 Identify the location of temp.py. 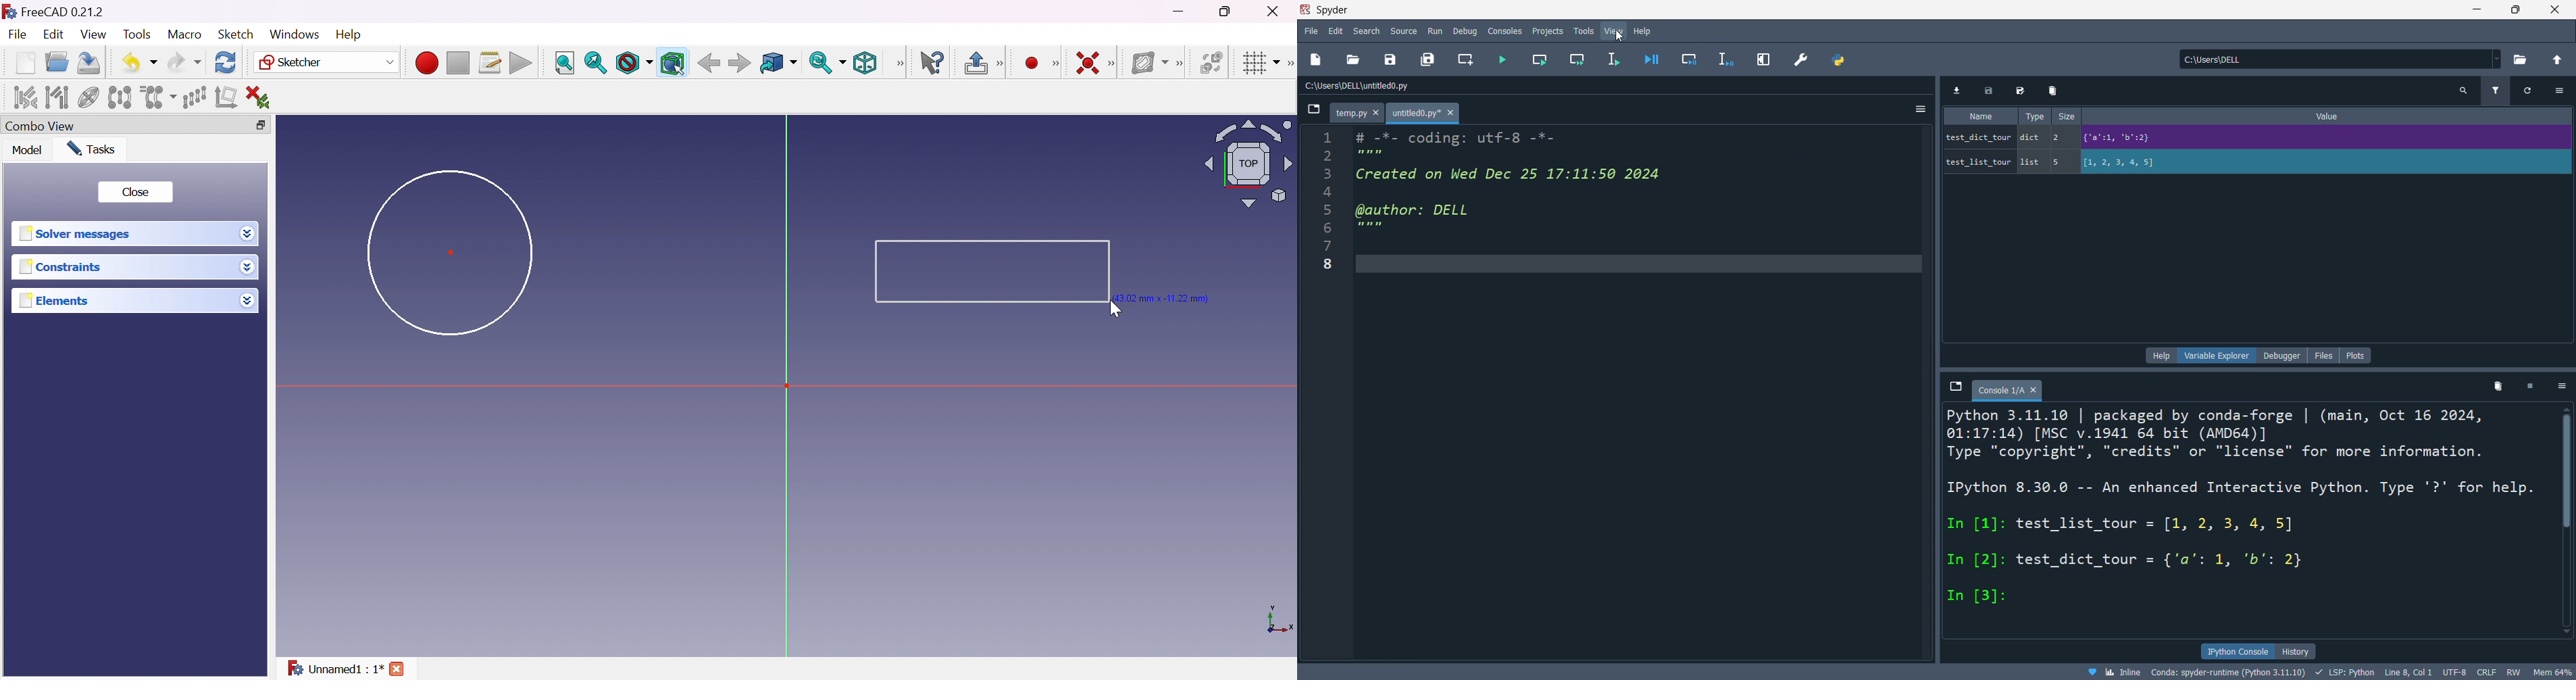
(1359, 114).